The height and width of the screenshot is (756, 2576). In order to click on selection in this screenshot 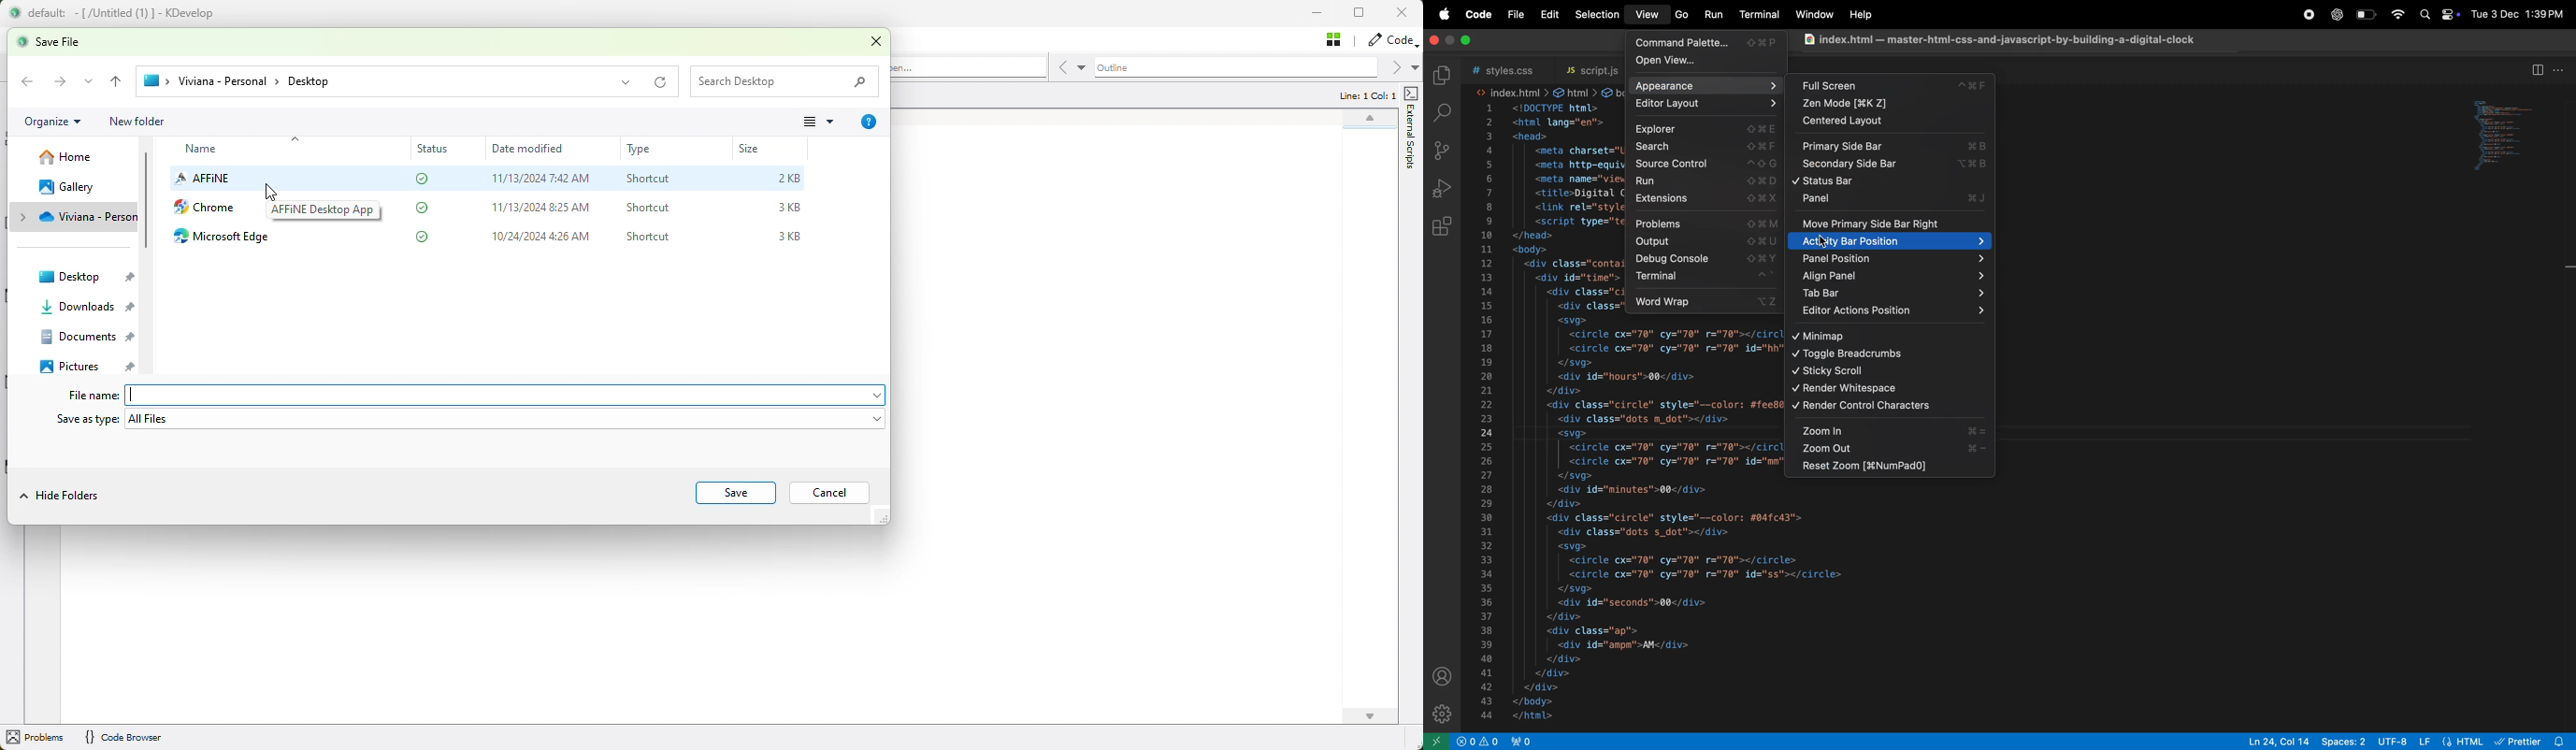, I will do `click(1594, 14)`.